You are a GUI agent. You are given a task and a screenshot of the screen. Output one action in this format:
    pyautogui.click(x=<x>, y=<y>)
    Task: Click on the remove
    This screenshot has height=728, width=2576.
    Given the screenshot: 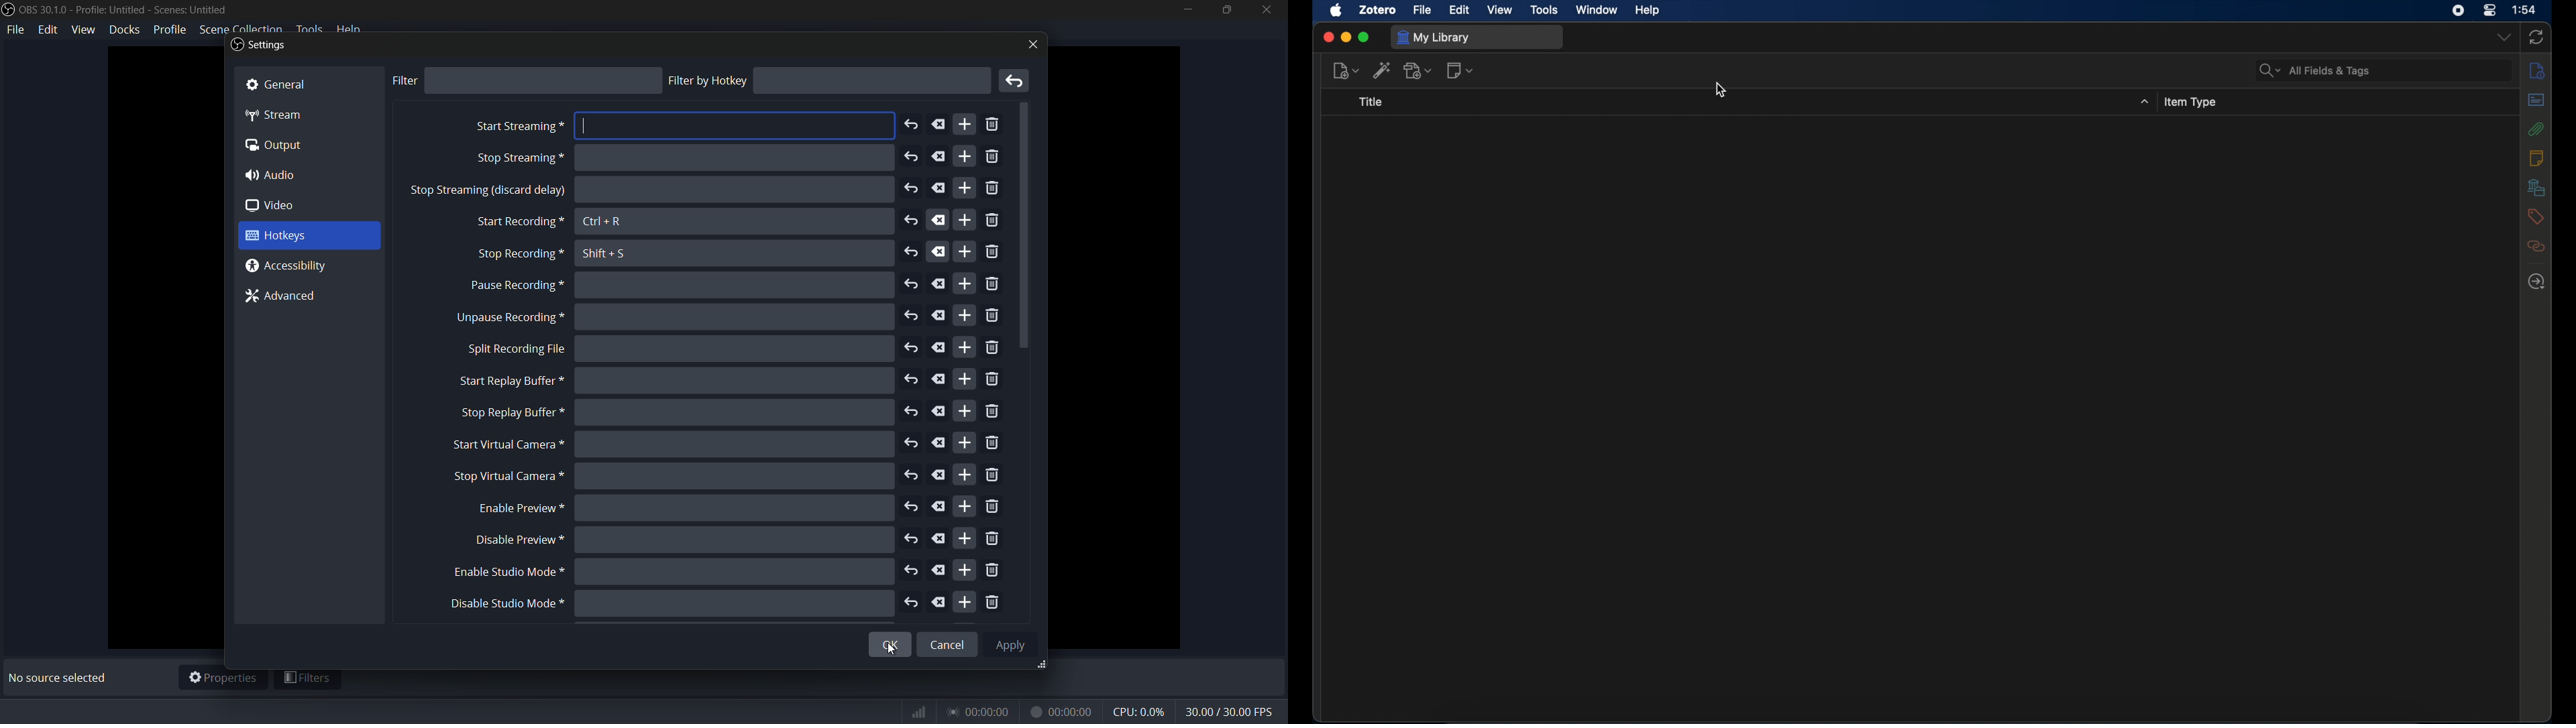 What is the action you would take?
    pyautogui.click(x=994, y=476)
    